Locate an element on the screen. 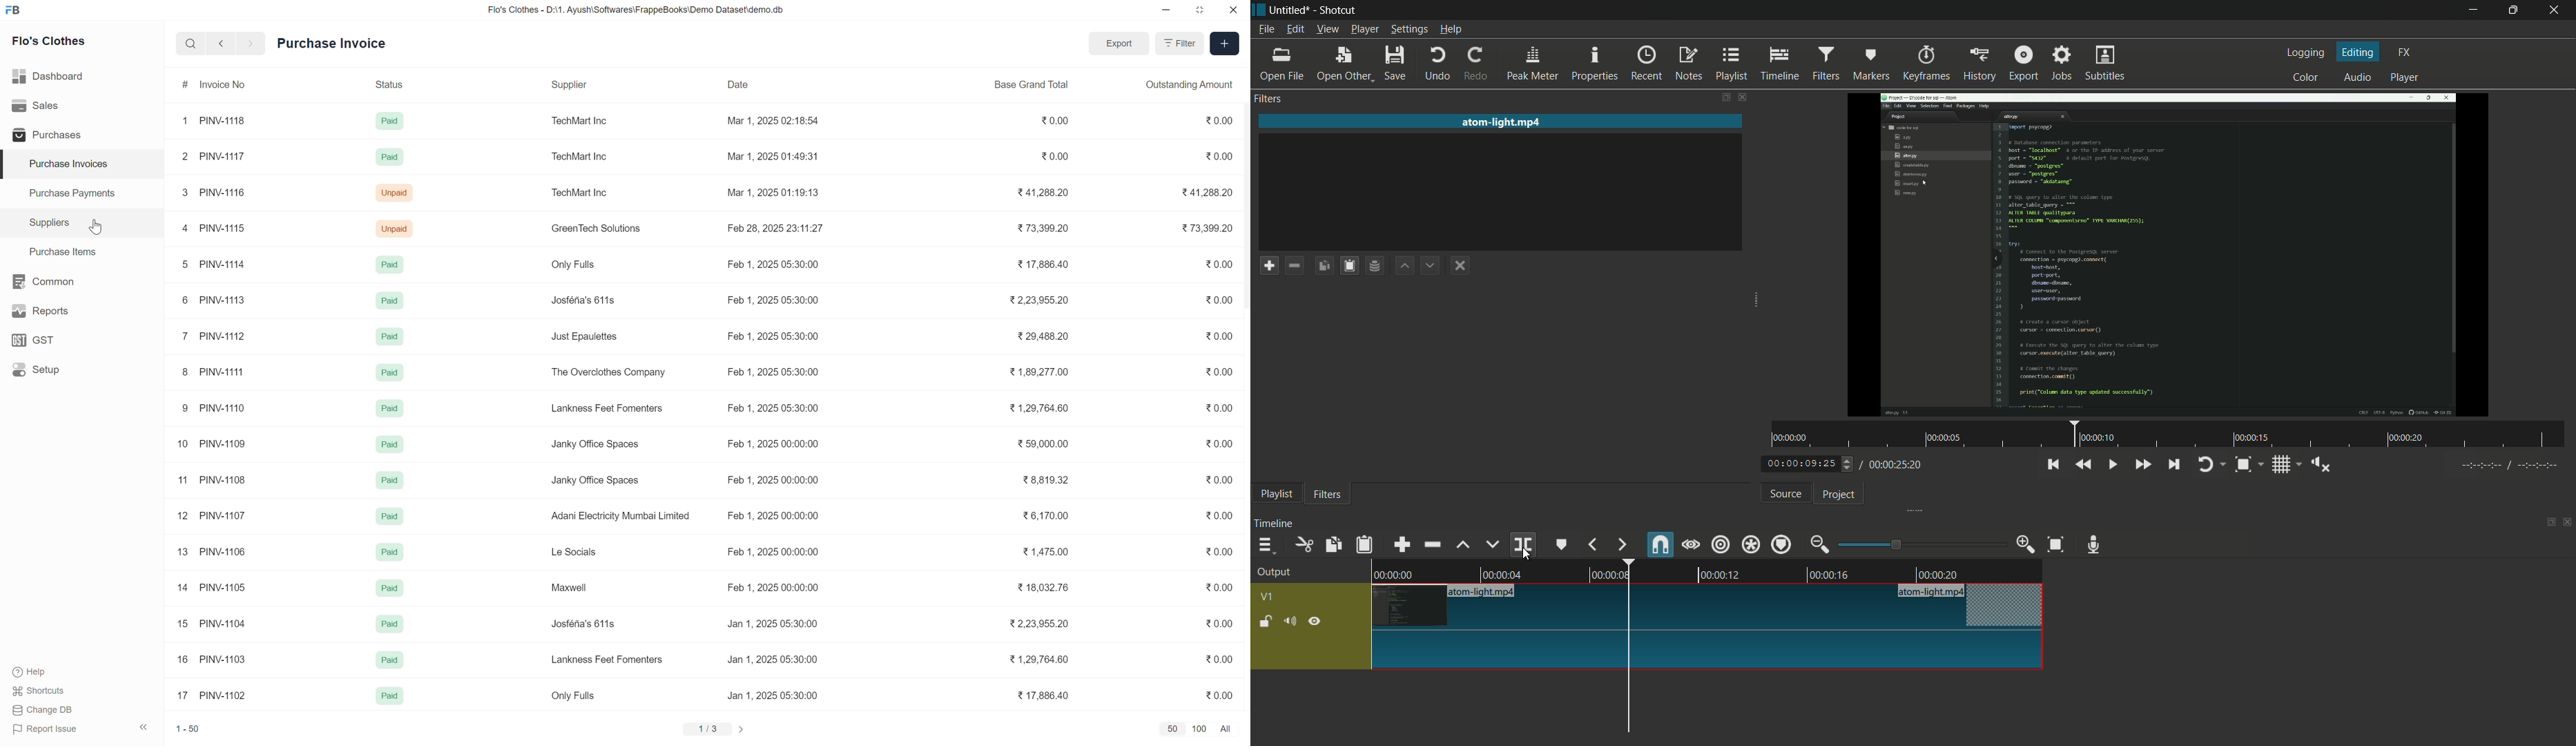  Feb 1, 2025 00:00:00 is located at coordinates (775, 587).